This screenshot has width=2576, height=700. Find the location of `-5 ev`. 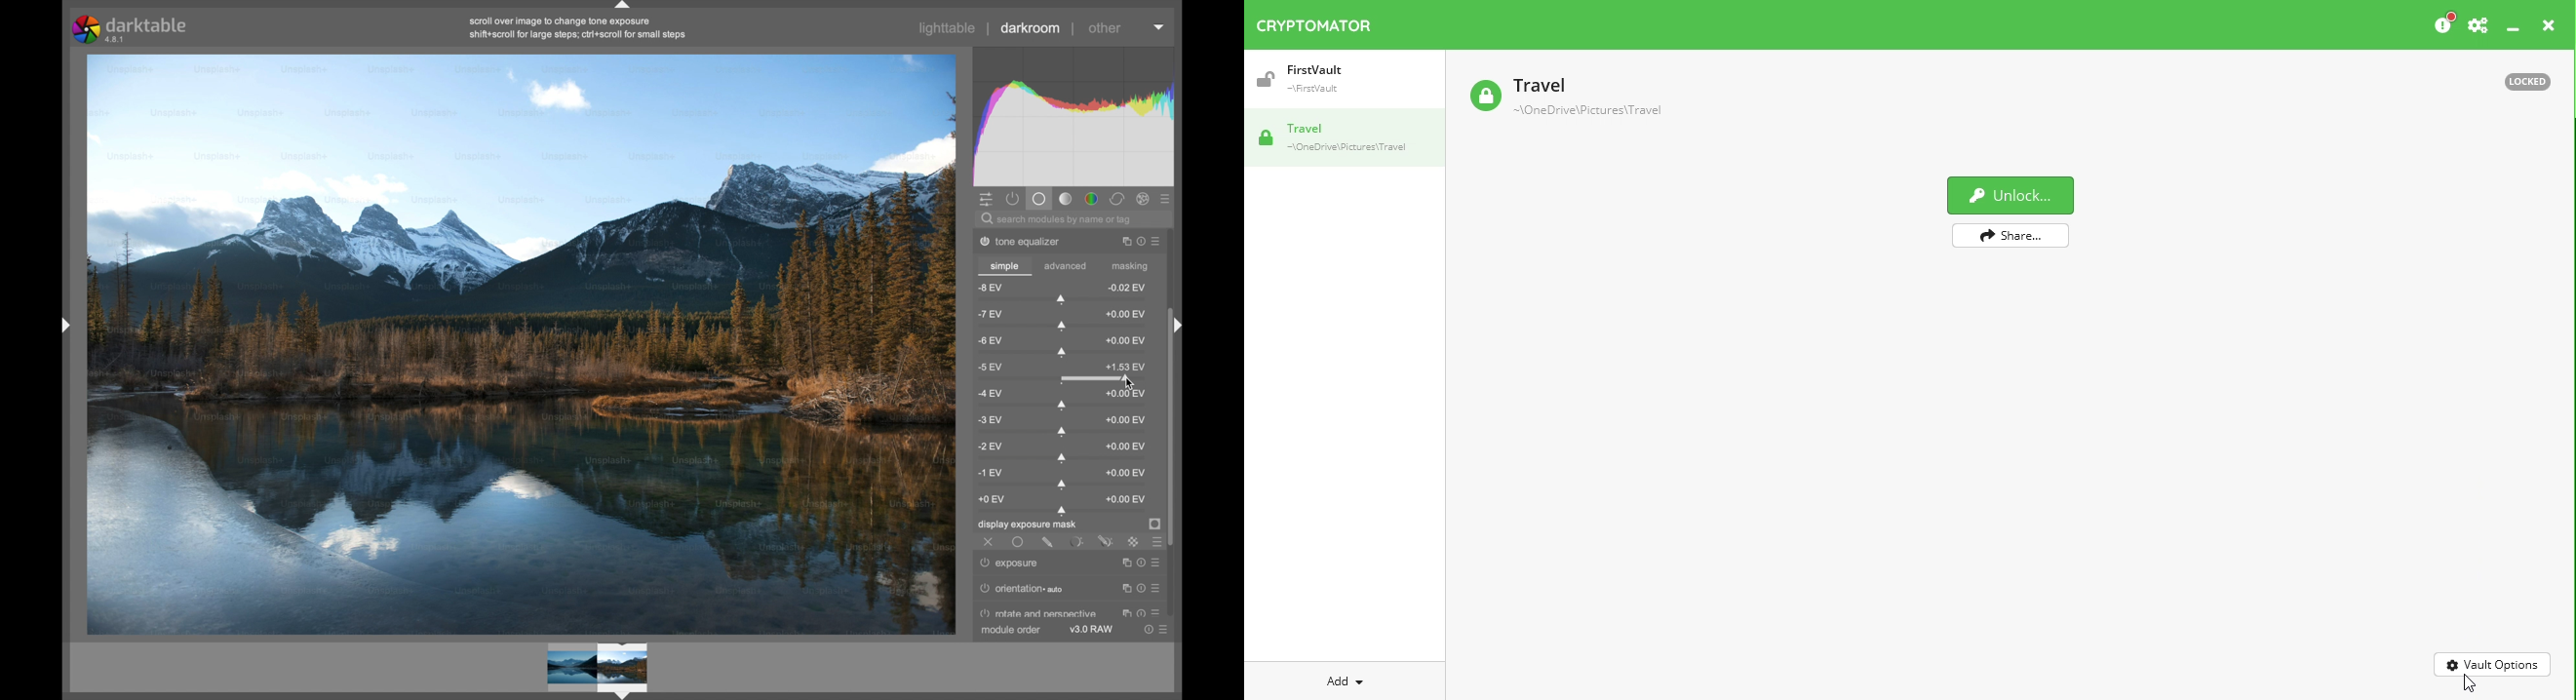

-5 ev is located at coordinates (991, 367).